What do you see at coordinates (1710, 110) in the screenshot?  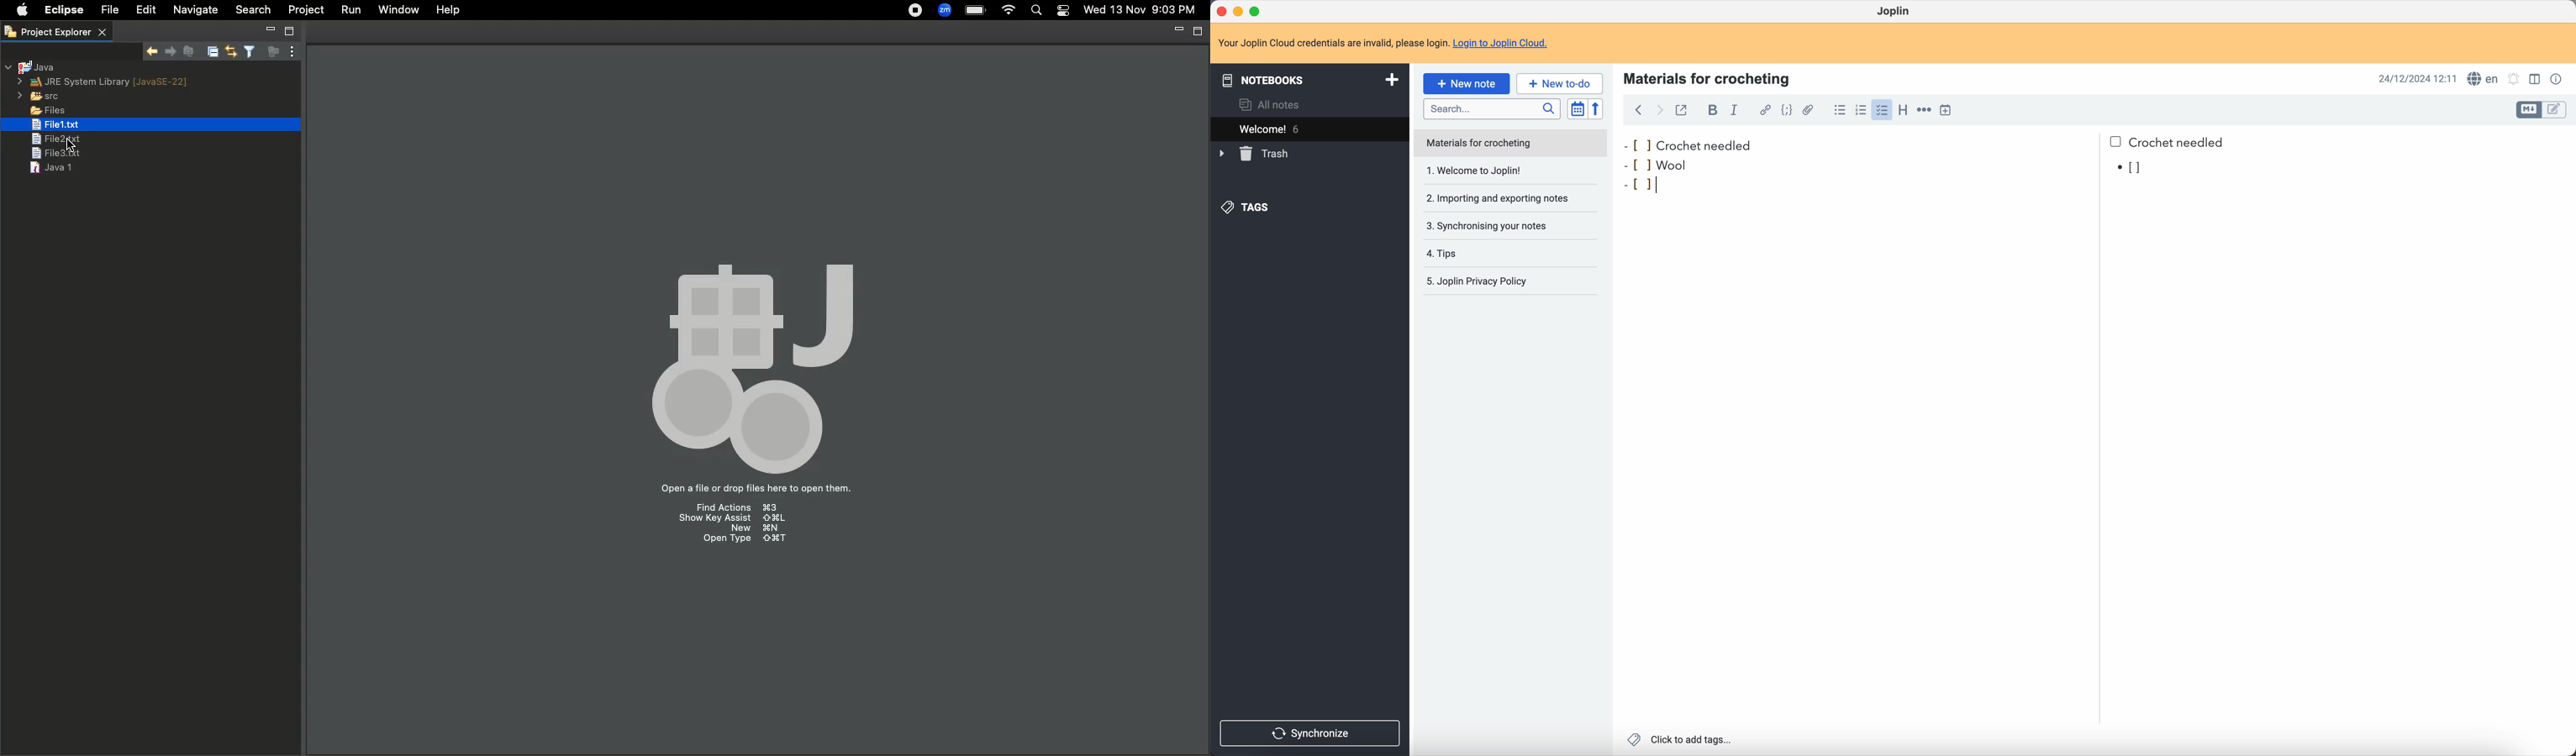 I see `bold` at bounding box center [1710, 110].